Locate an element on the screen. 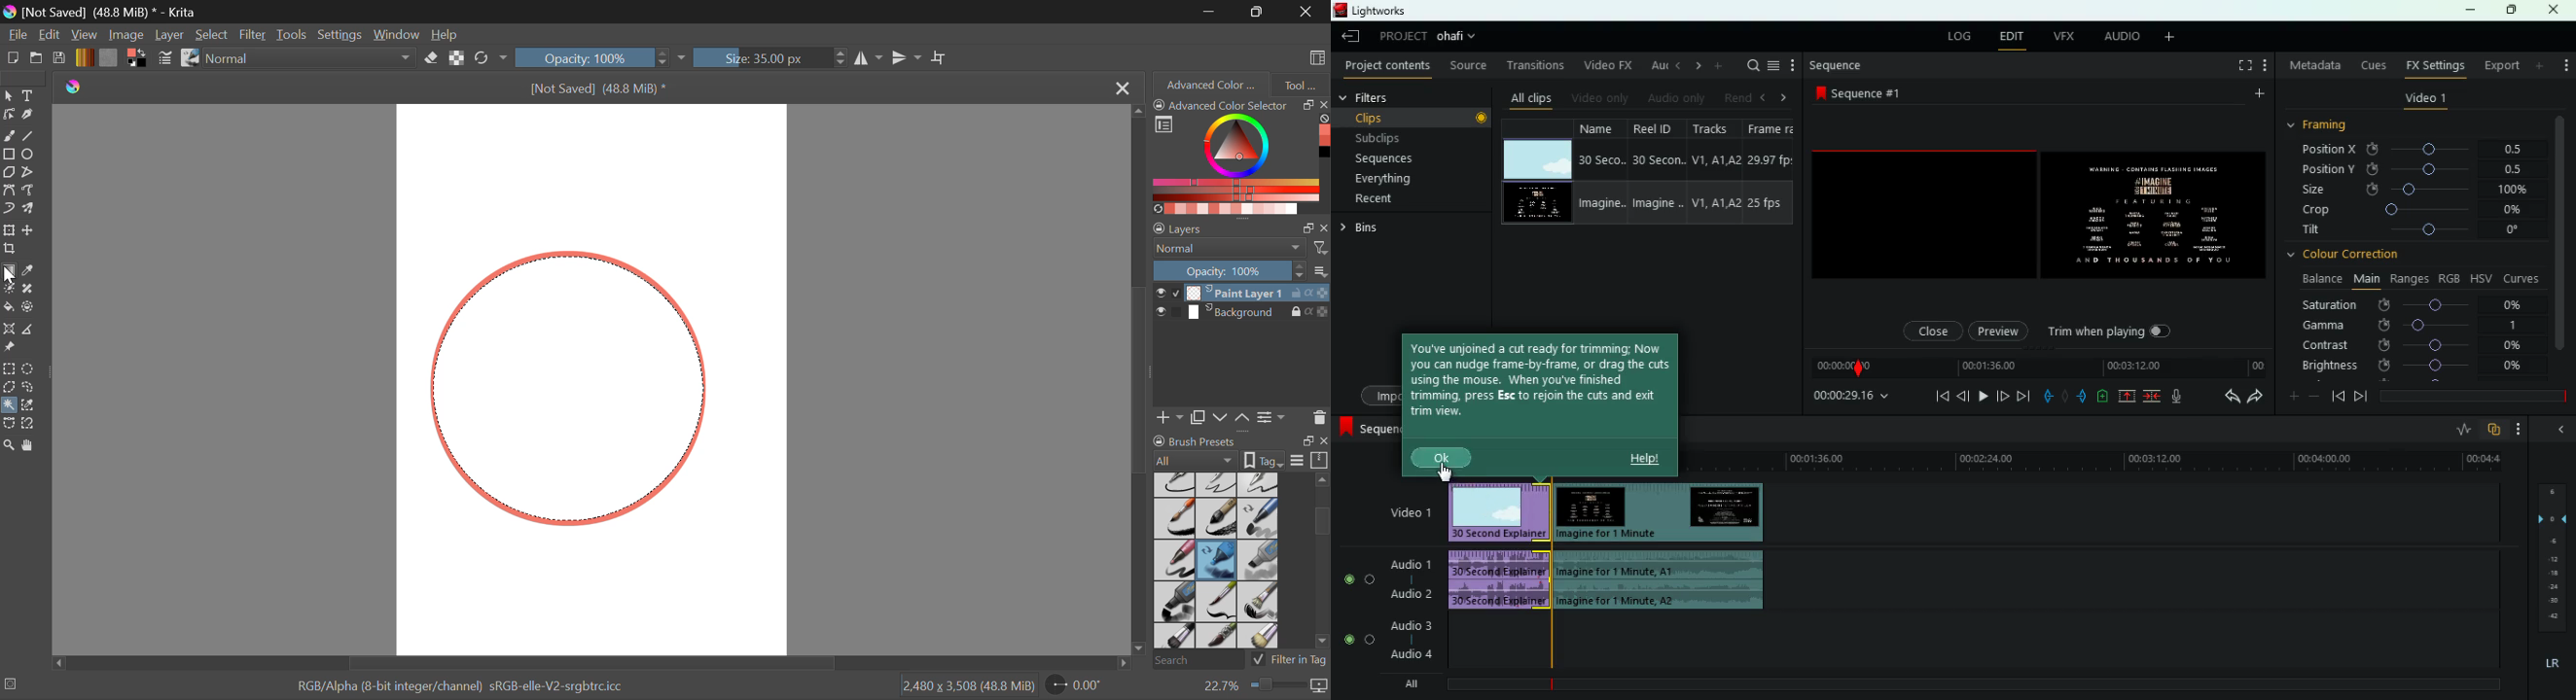 The image size is (2576, 700). screen is located at coordinates (2038, 215).